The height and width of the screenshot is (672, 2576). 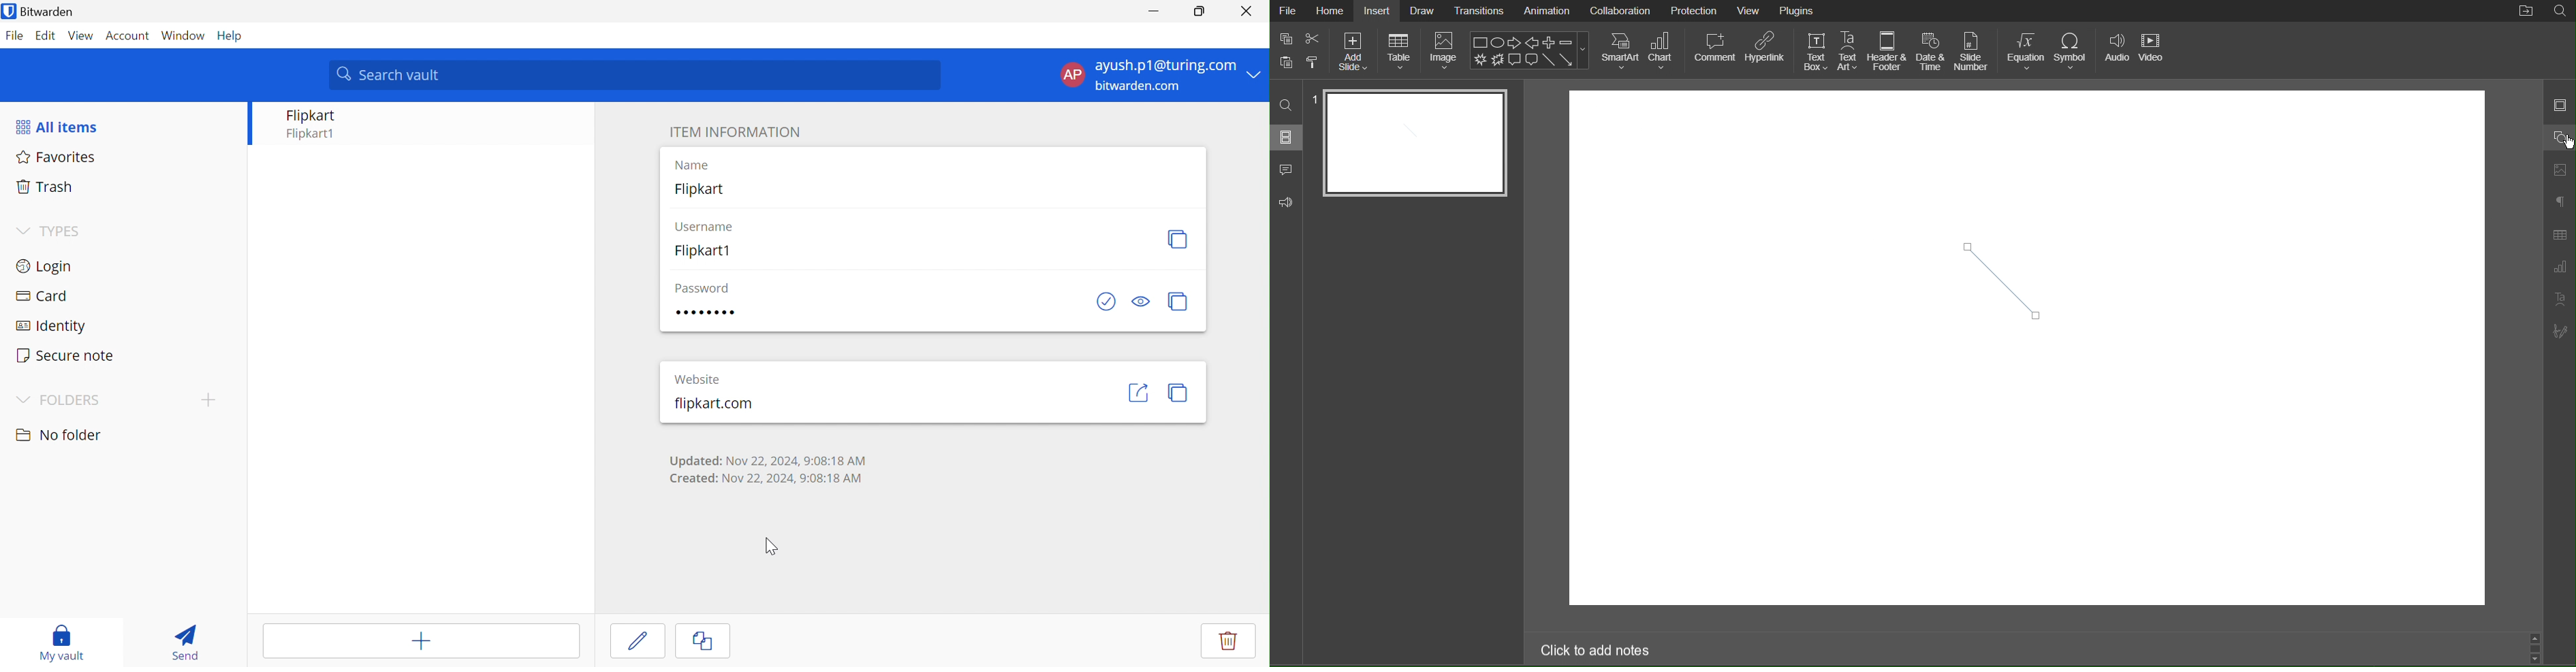 I want to click on Text Box, so click(x=1814, y=50).